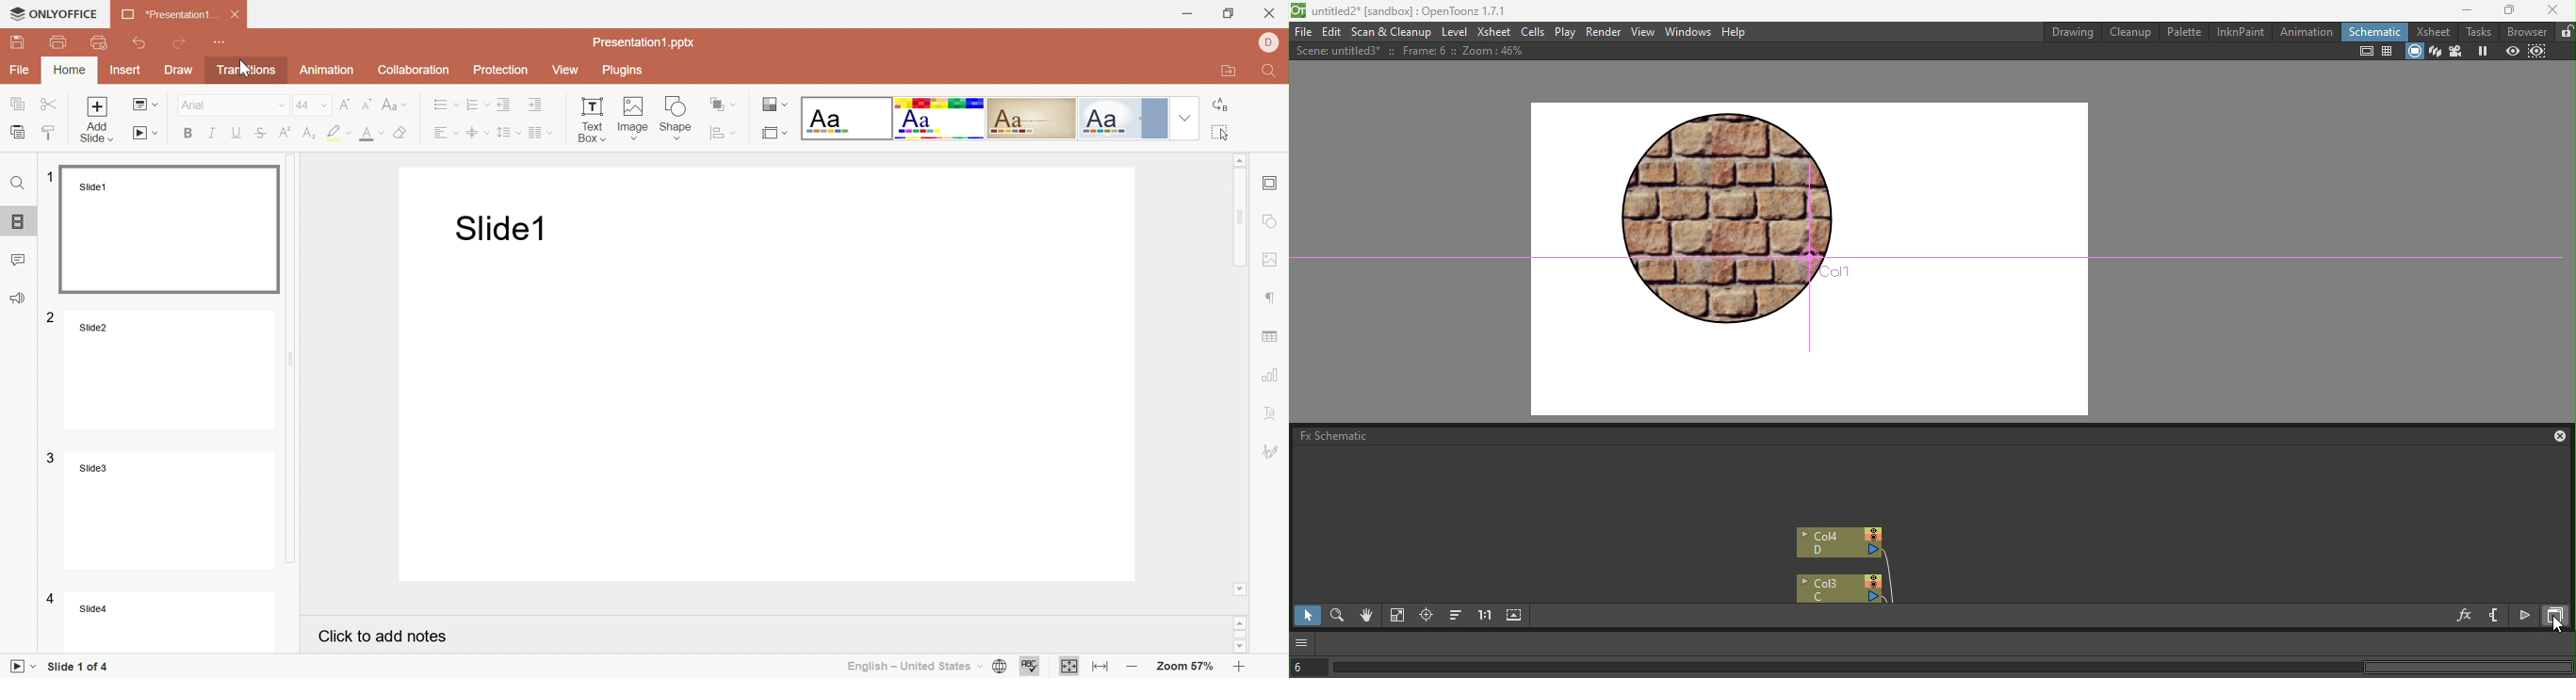 The width and height of the screenshot is (2576, 700). Describe the element at coordinates (1269, 222) in the screenshot. I see `Shape settings` at that location.